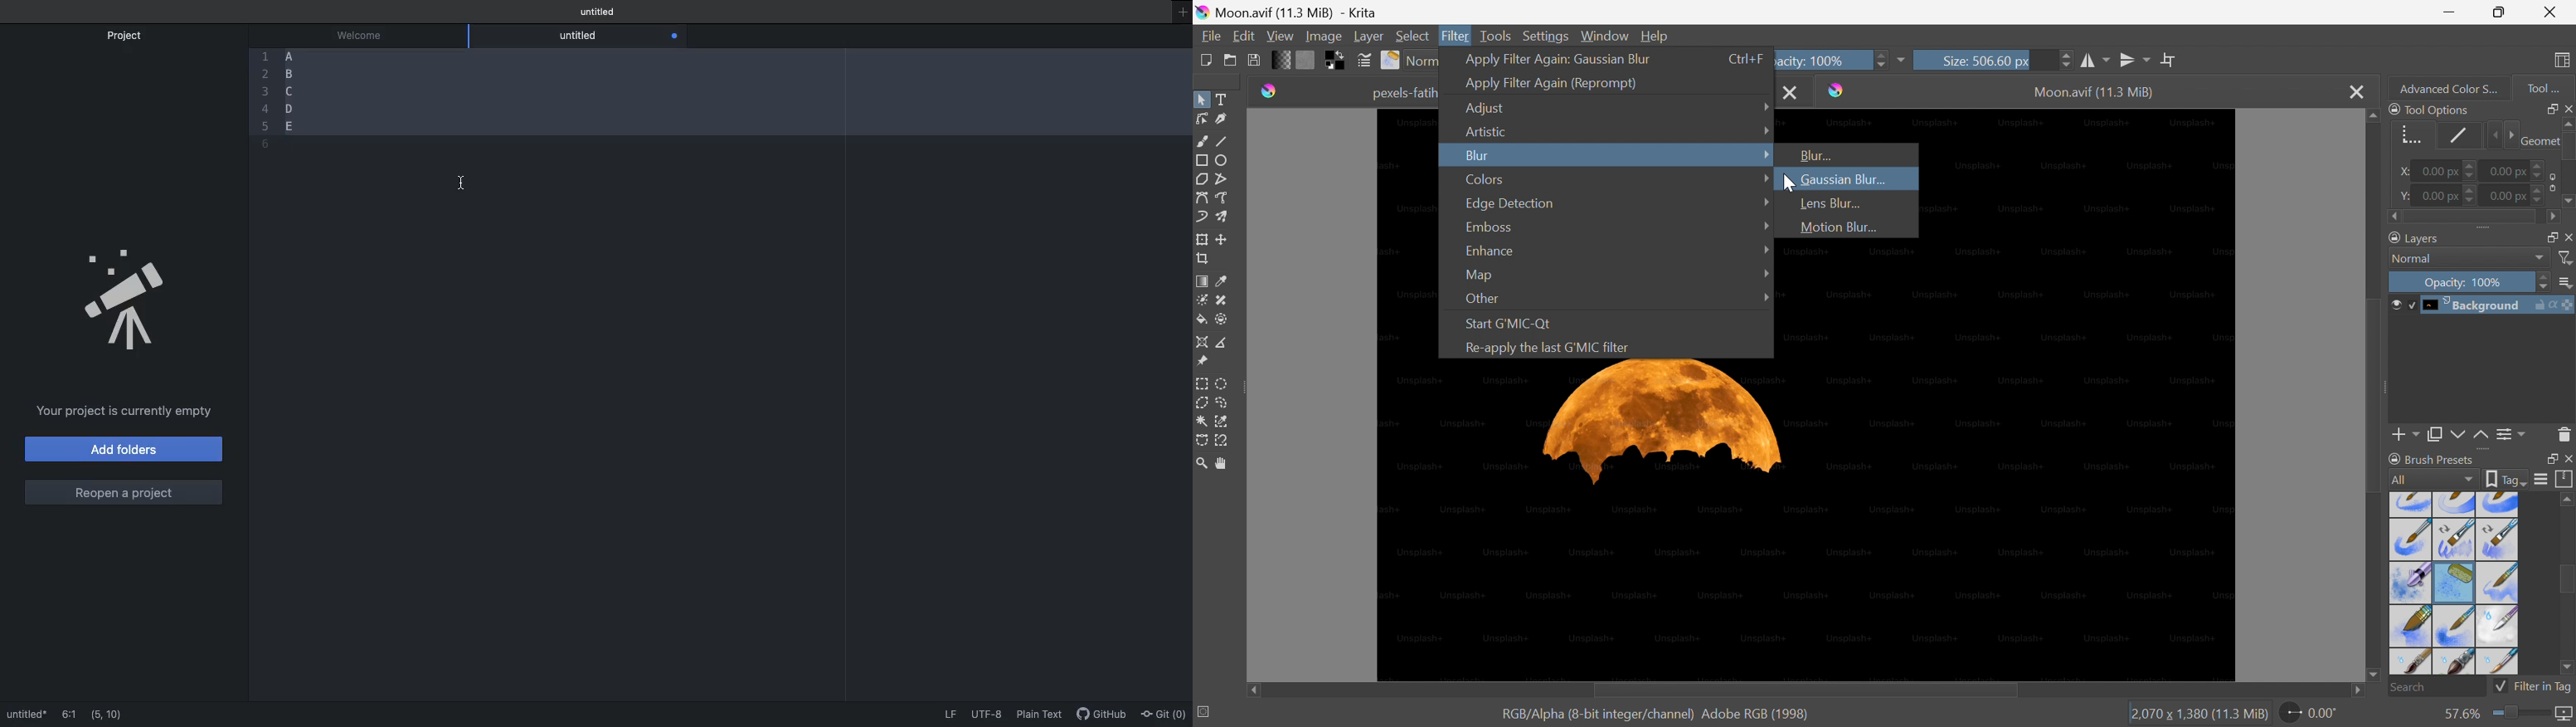 The height and width of the screenshot is (728, 2576). Describe the element at coordinates (1305, 58) in the screenshot. I see `Fill patterns` at that location.